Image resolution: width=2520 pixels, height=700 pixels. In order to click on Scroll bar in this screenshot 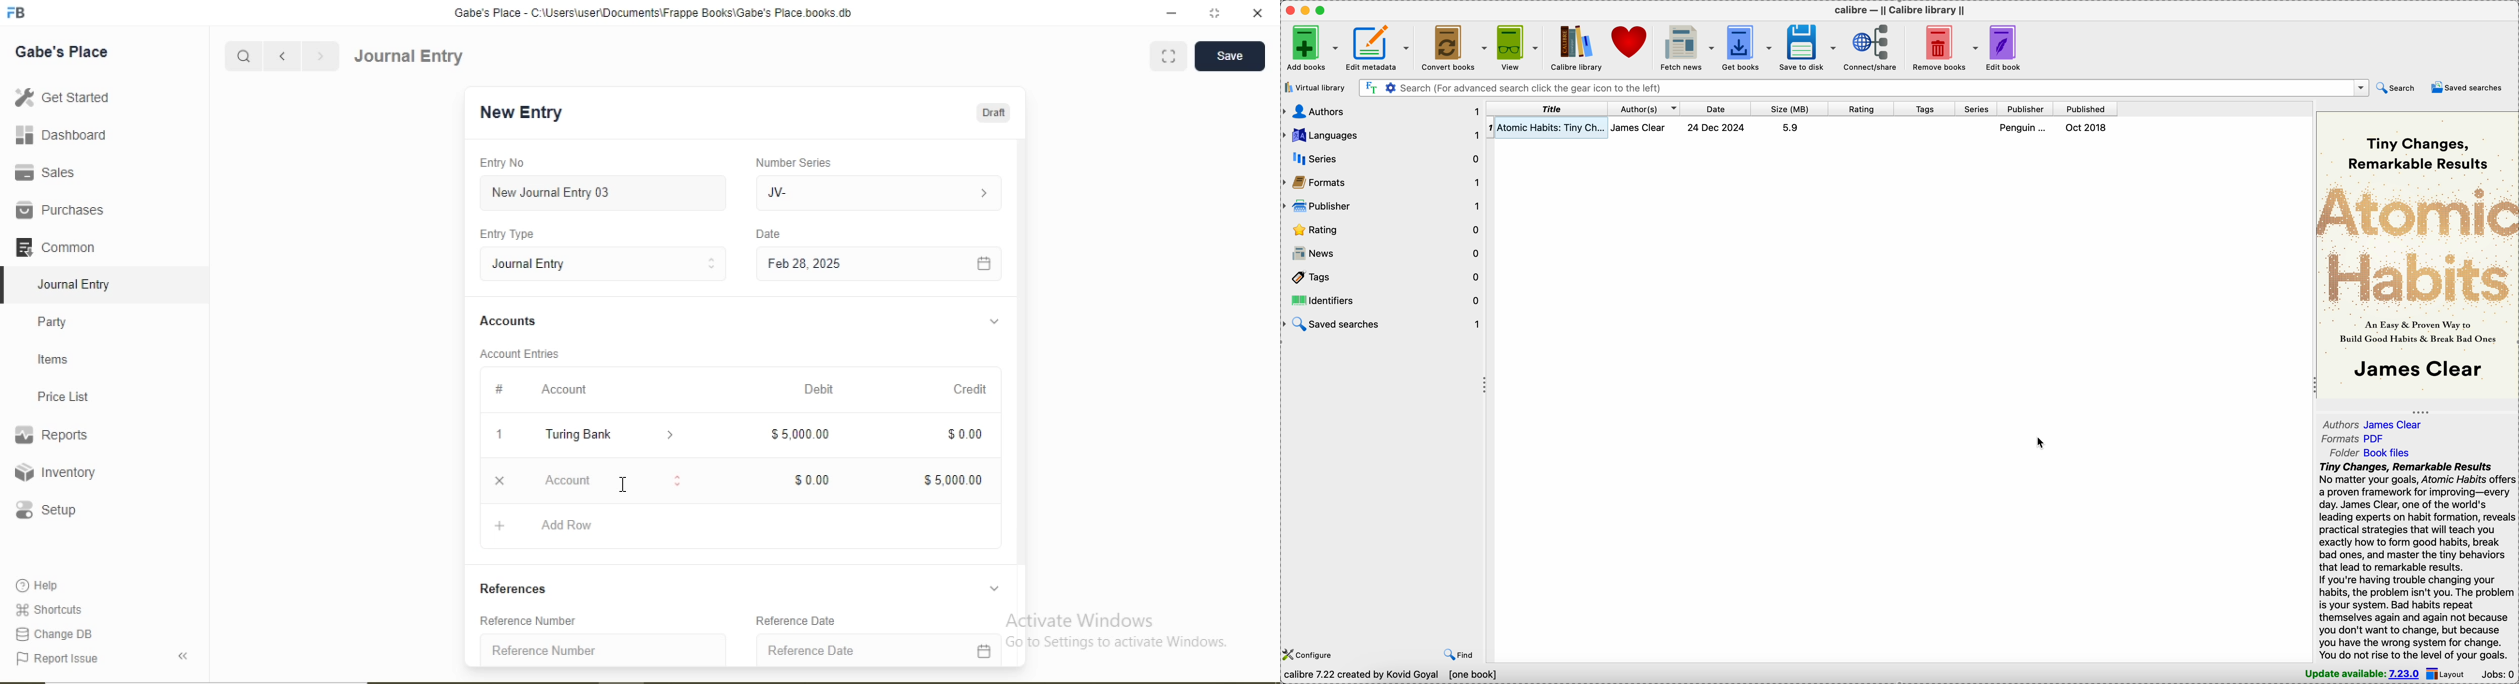, I will do `click(1021, 386)`.